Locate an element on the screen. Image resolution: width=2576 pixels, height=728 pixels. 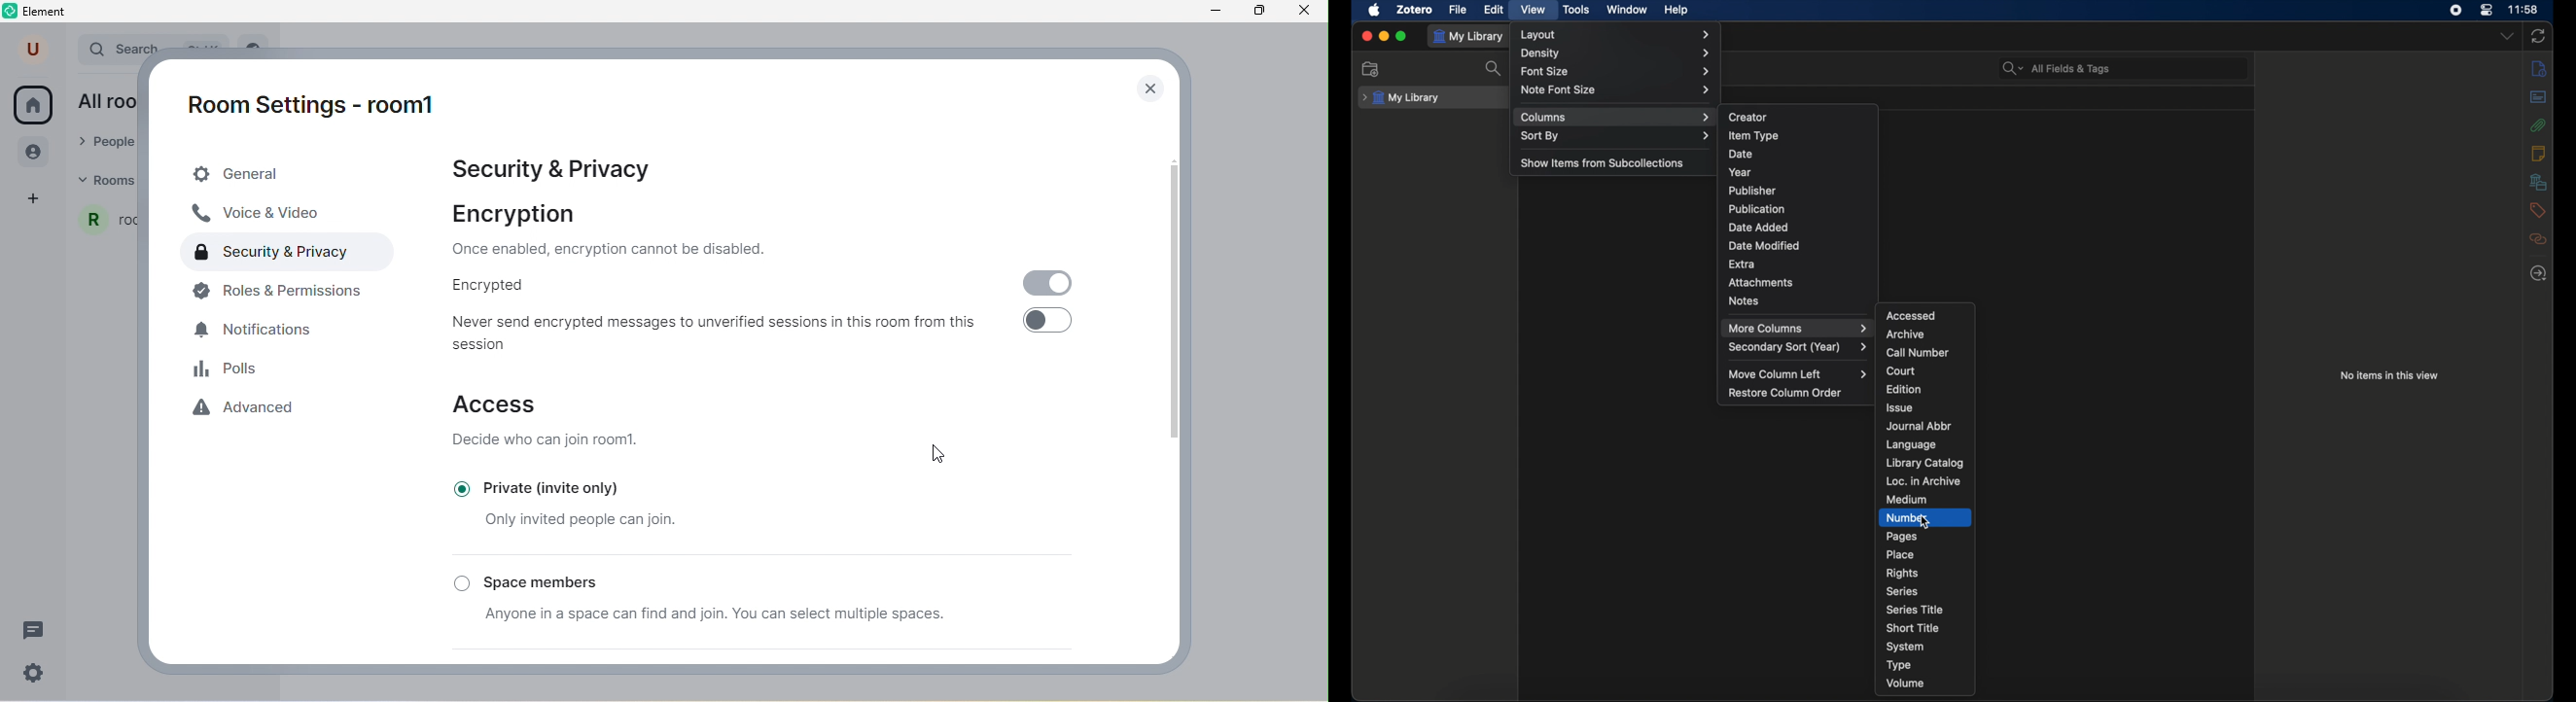
polls is located at coordinates (228, 369).